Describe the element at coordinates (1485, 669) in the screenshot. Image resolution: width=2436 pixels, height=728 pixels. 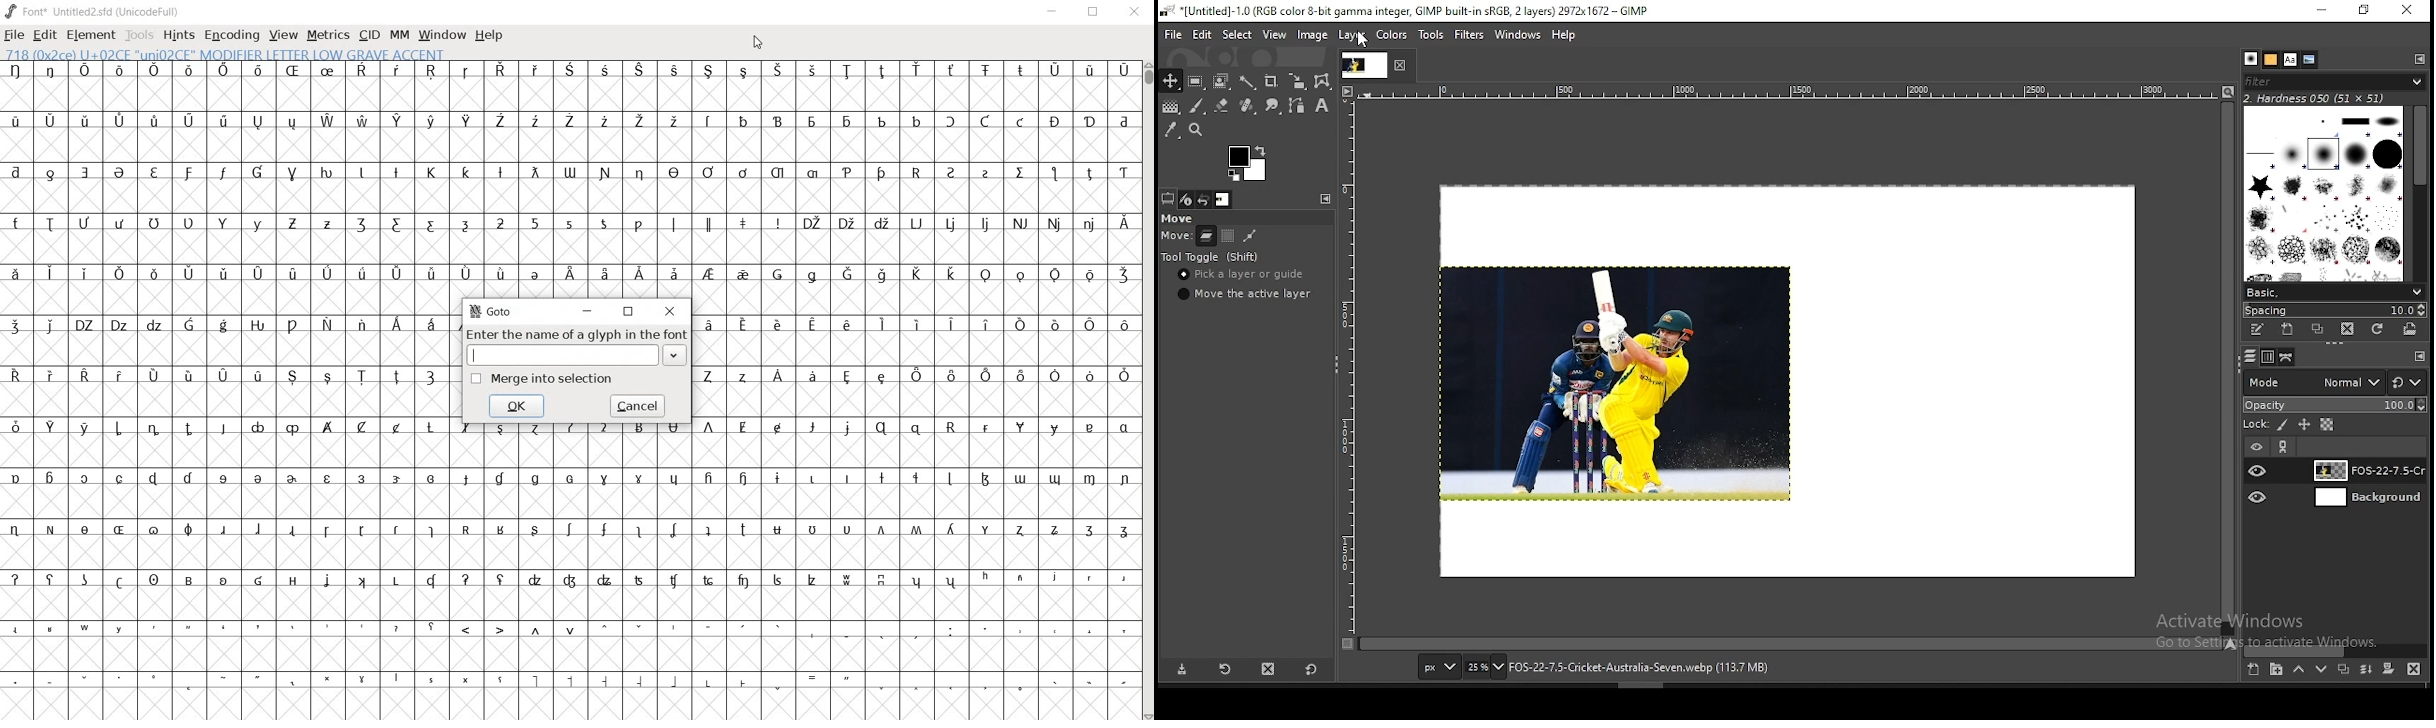
I see `zoom status` at that location.